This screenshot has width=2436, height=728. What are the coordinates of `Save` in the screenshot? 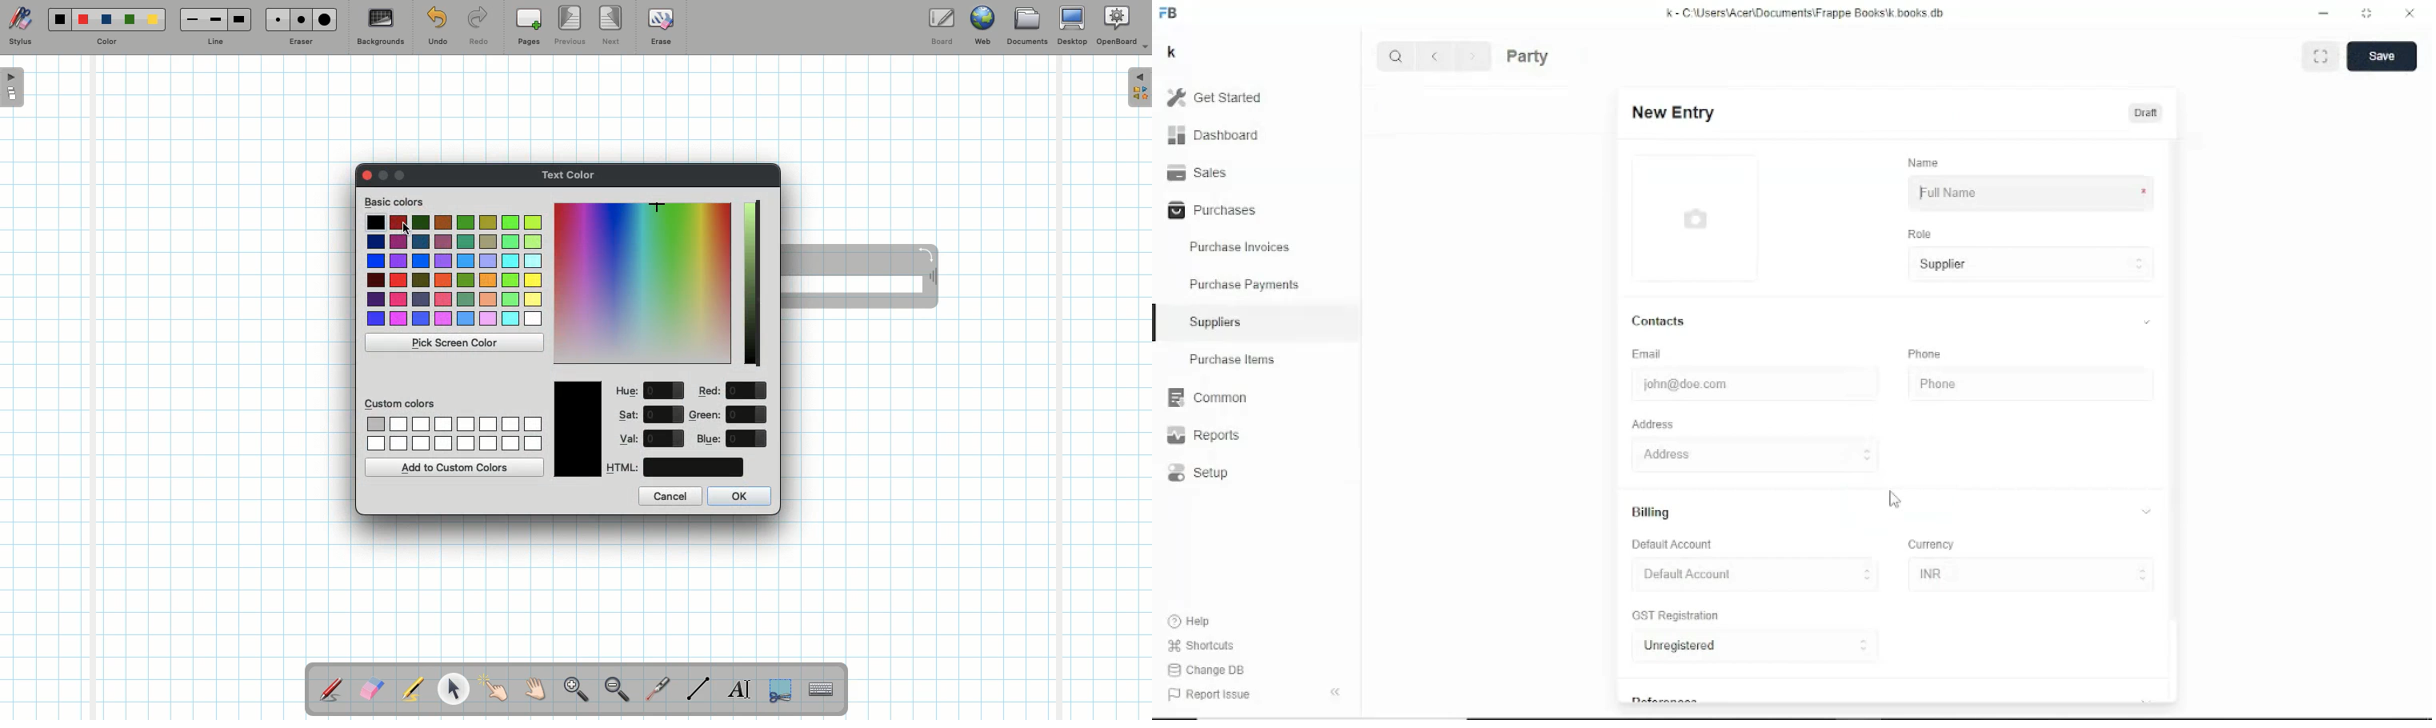 It's located at (2382, 56).